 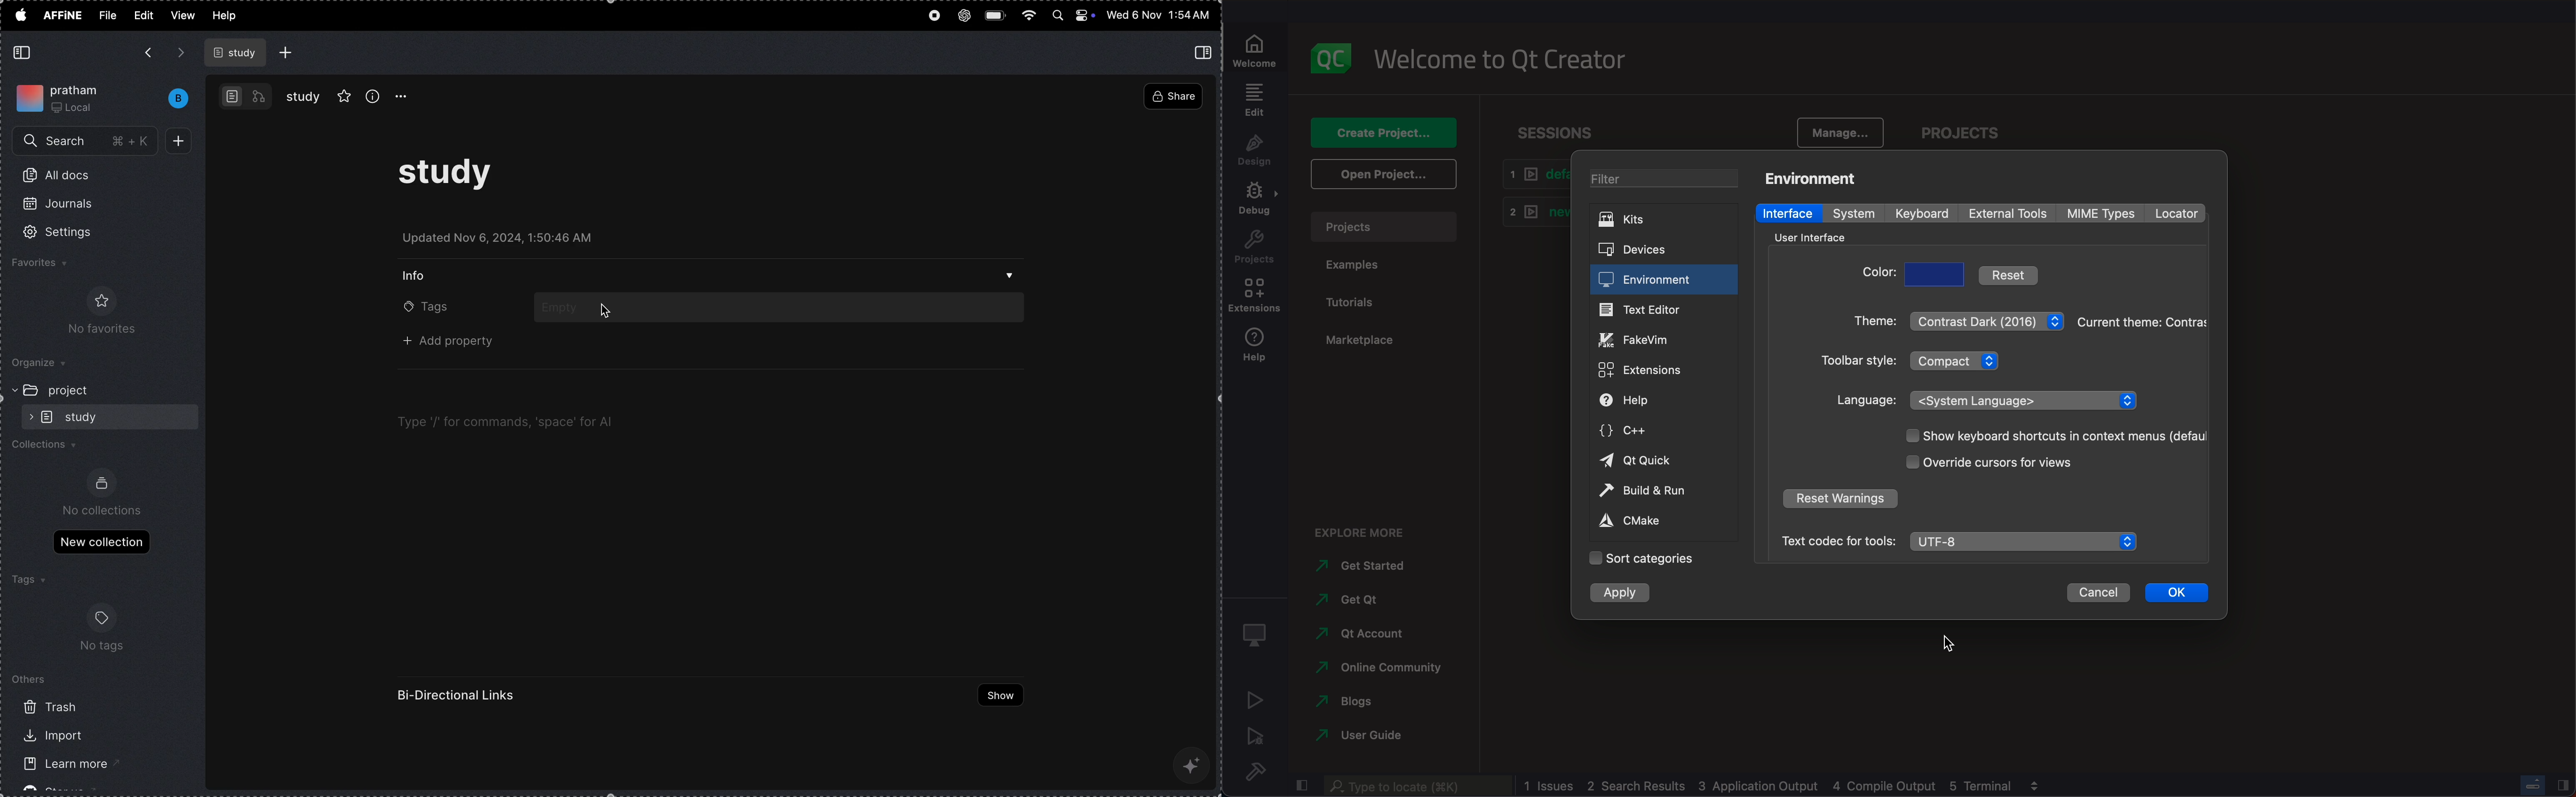 I want to click on apply, so click(x=1622, y=593).